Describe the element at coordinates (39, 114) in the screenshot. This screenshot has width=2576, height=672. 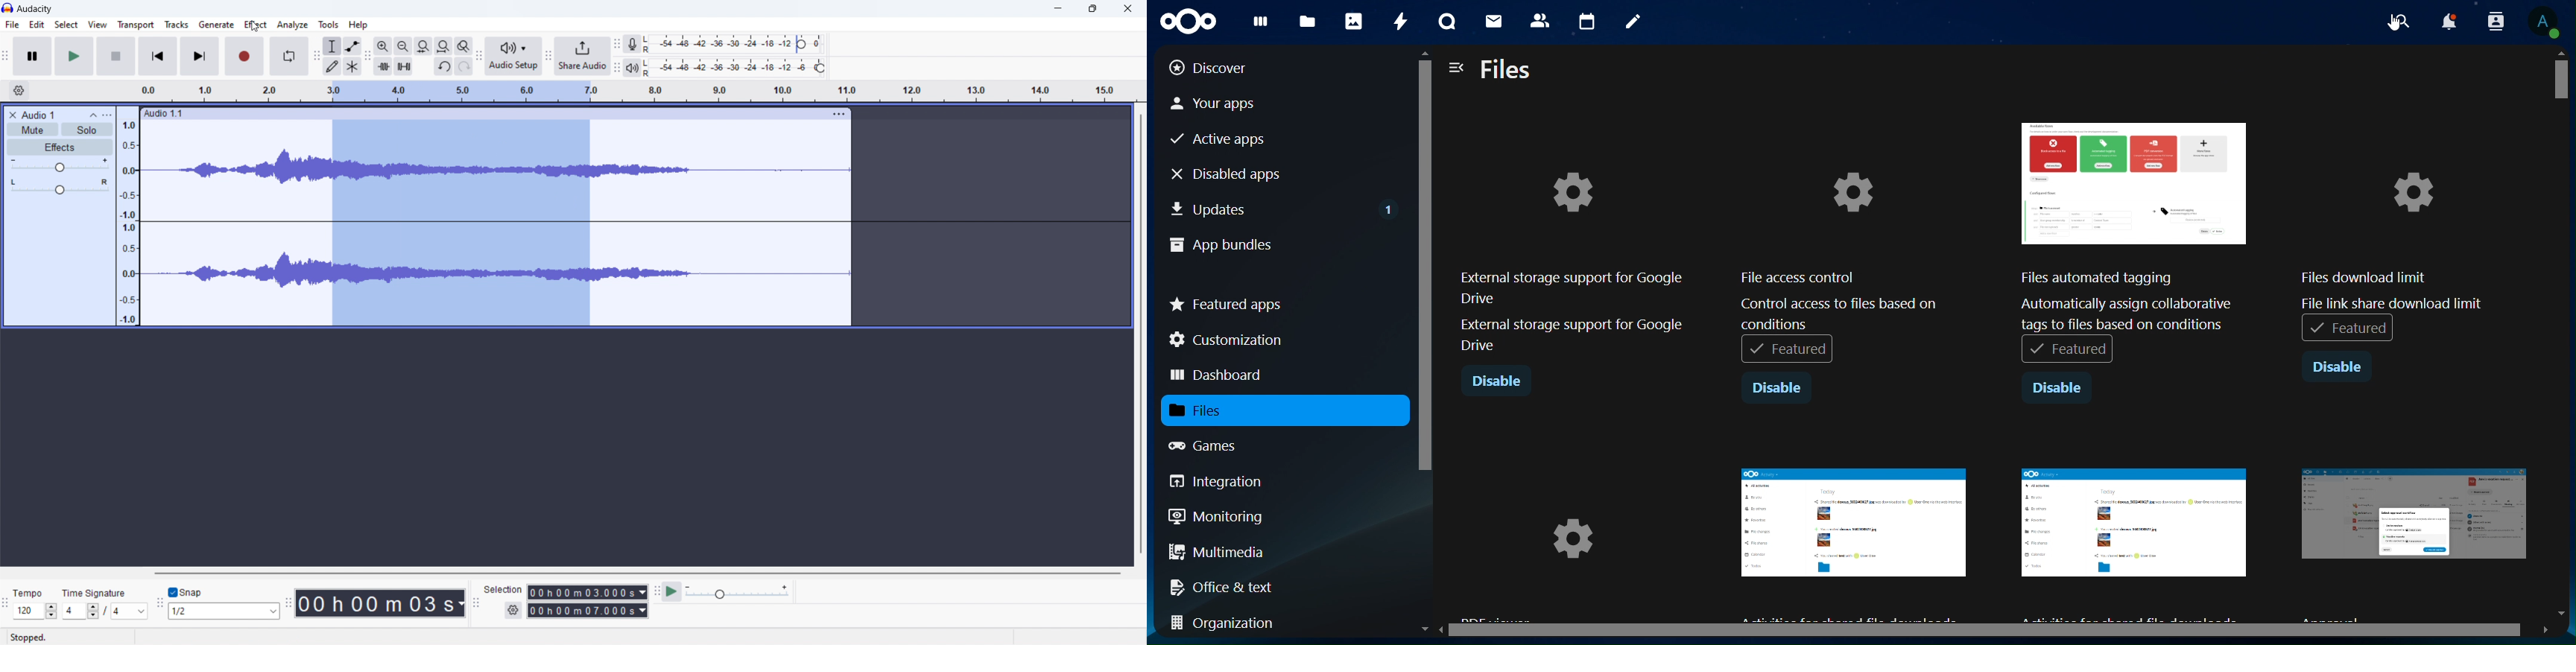
I see `Audio 1` at that location.